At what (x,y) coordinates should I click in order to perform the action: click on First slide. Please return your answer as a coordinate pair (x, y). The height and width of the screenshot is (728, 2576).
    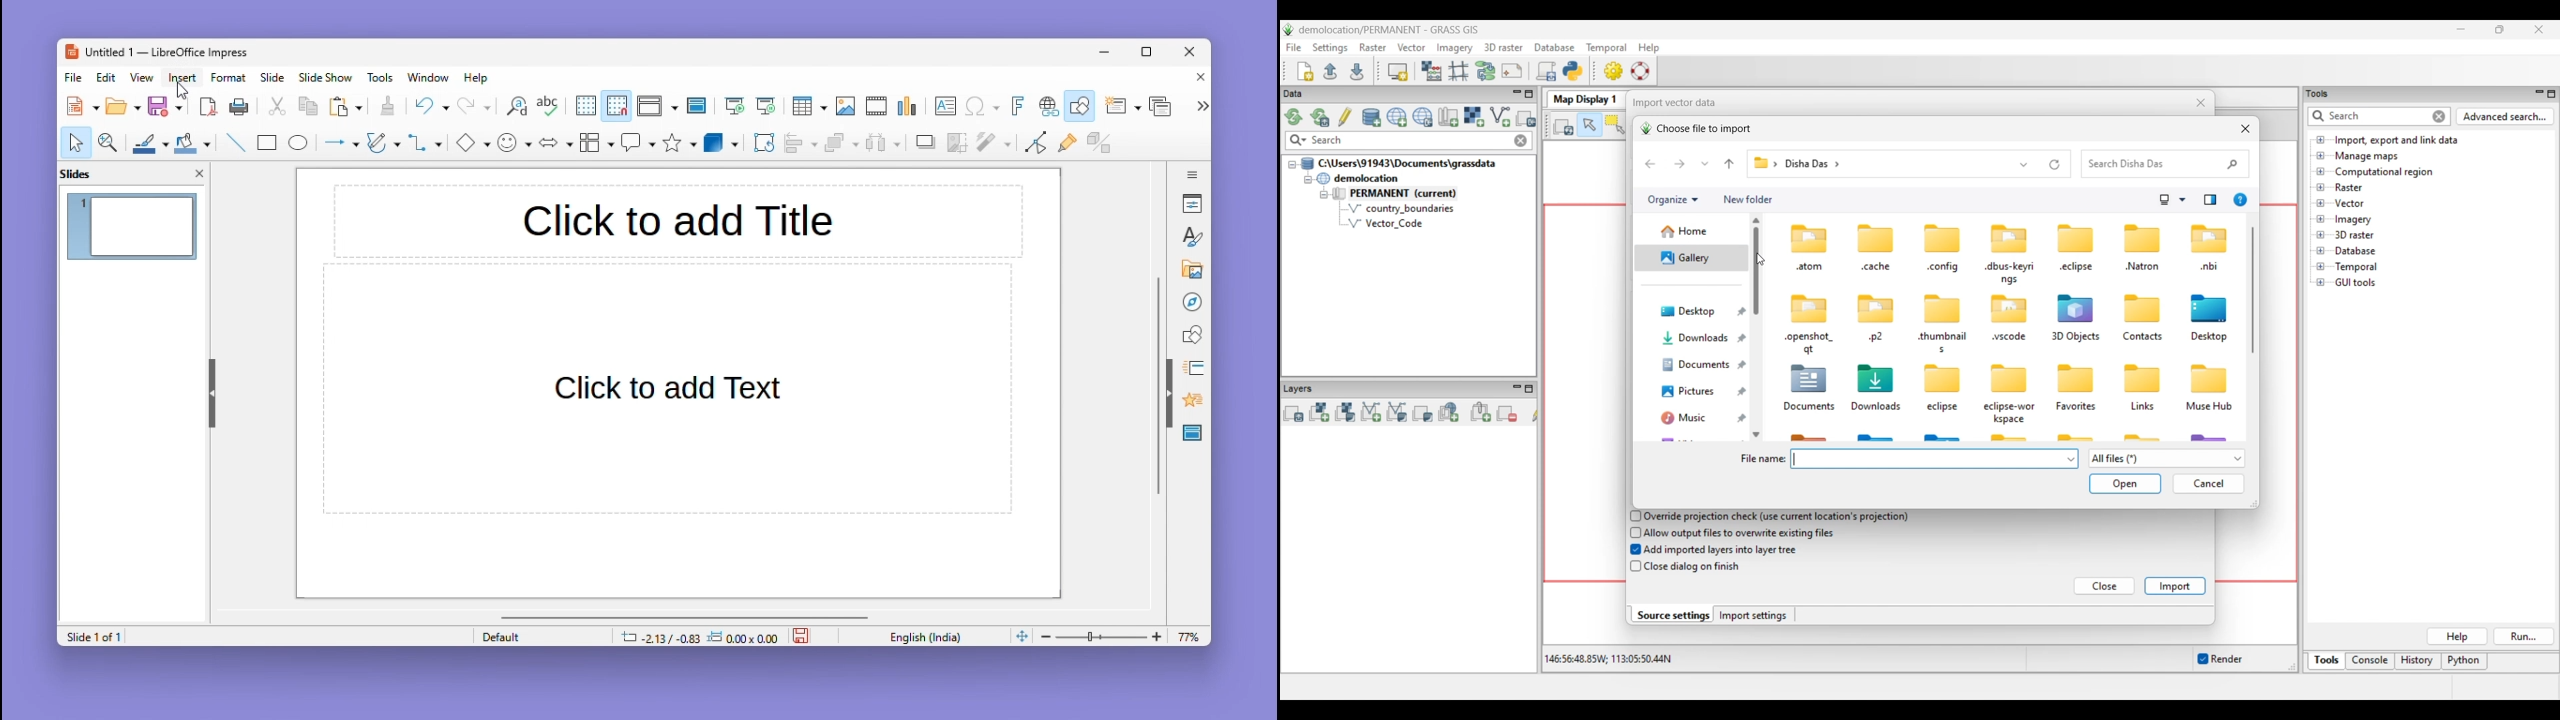
    Looking at the image, I should click on (735, 107).